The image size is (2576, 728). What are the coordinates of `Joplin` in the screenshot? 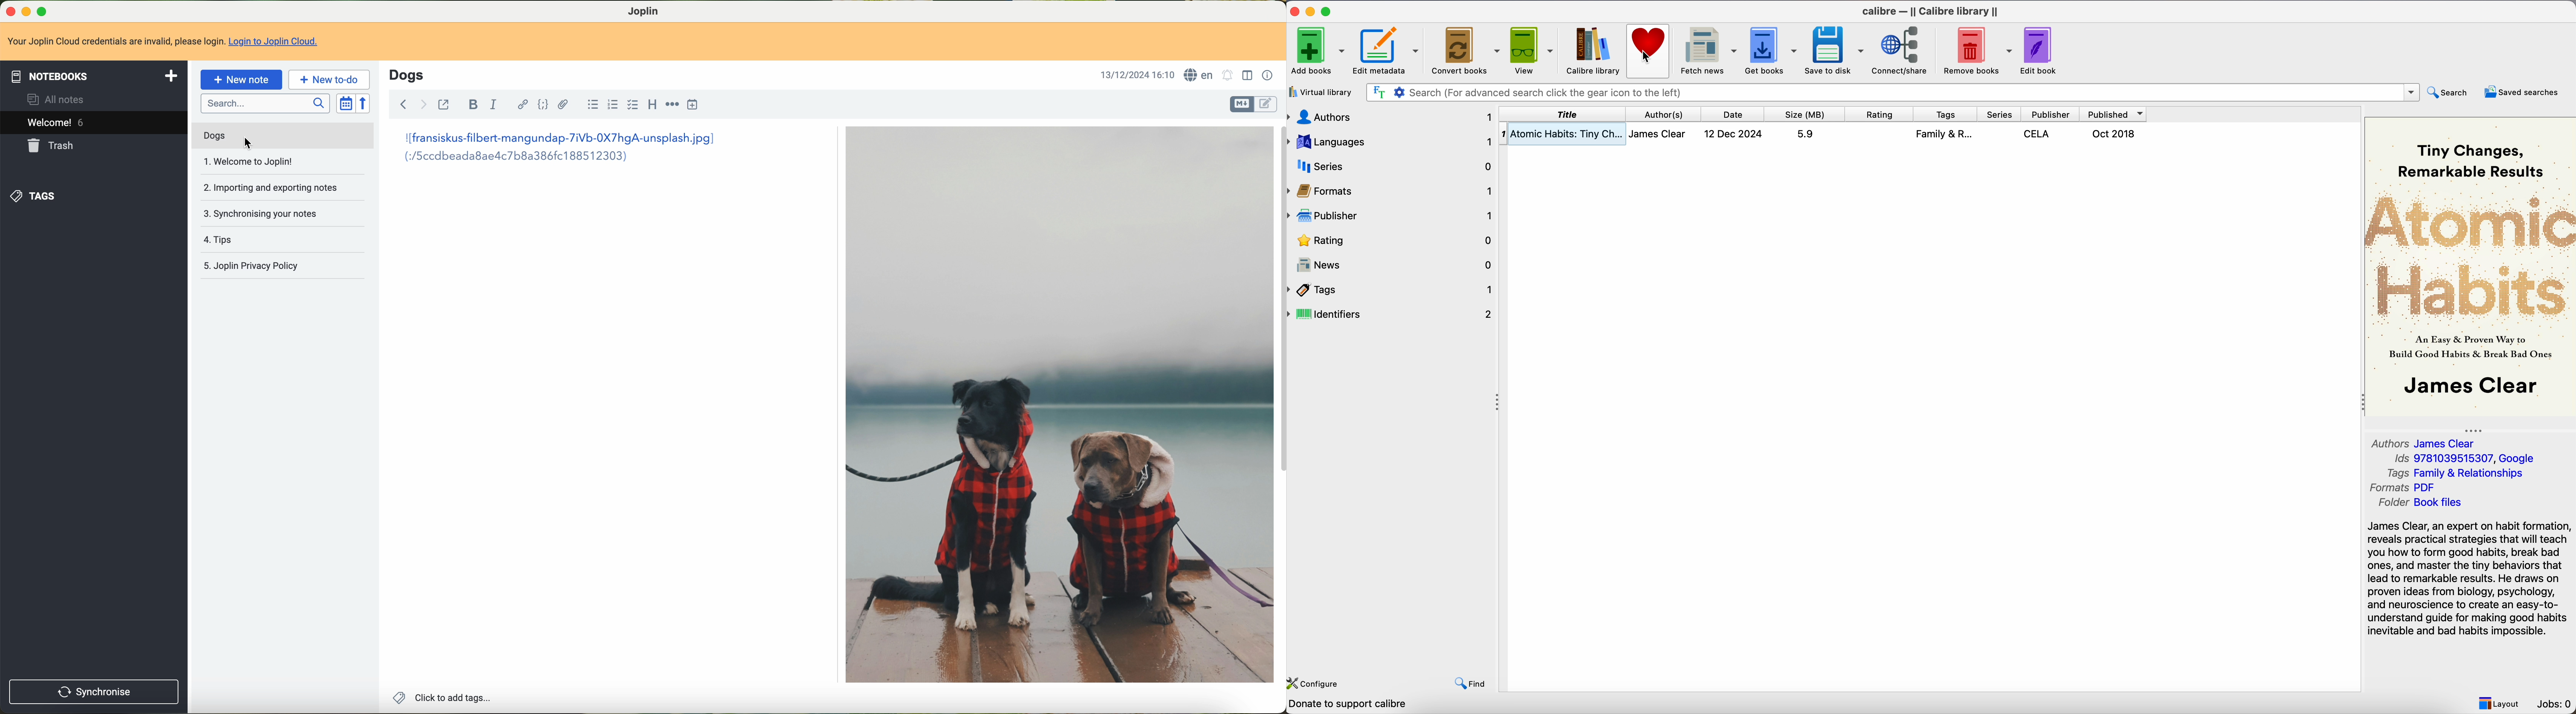 It's located at (645, 11).